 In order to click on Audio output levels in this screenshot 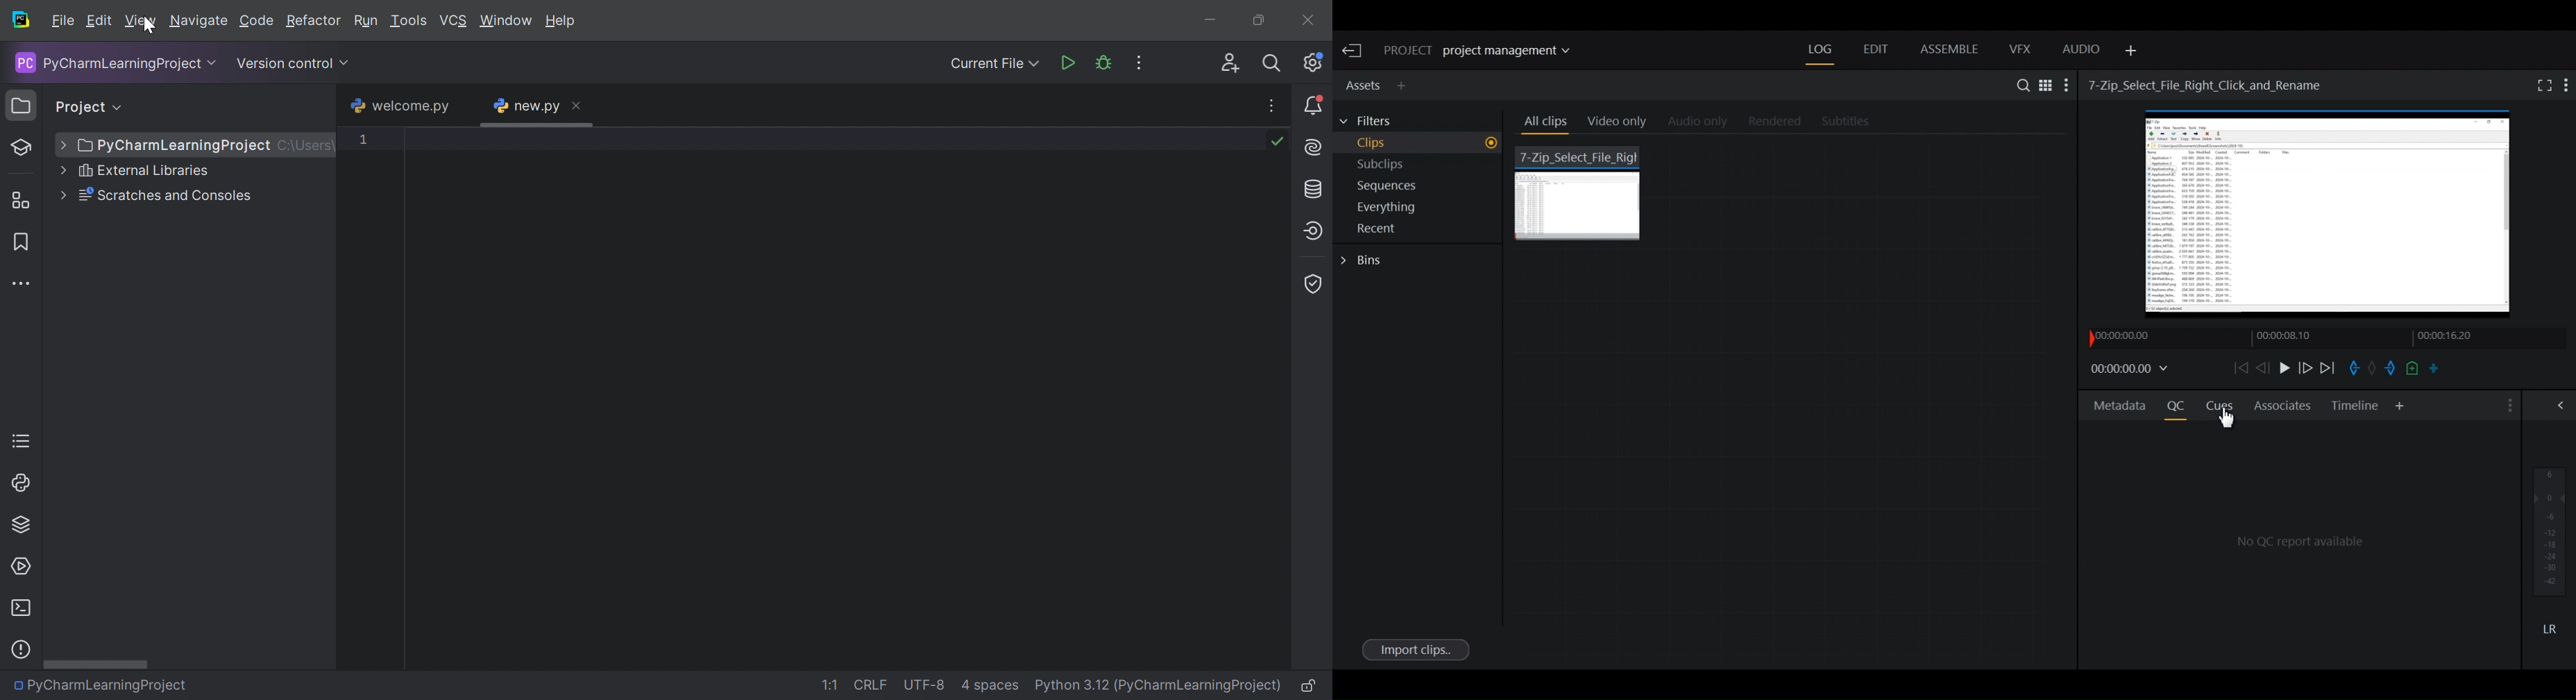, I will do `click(2549, 531)`.